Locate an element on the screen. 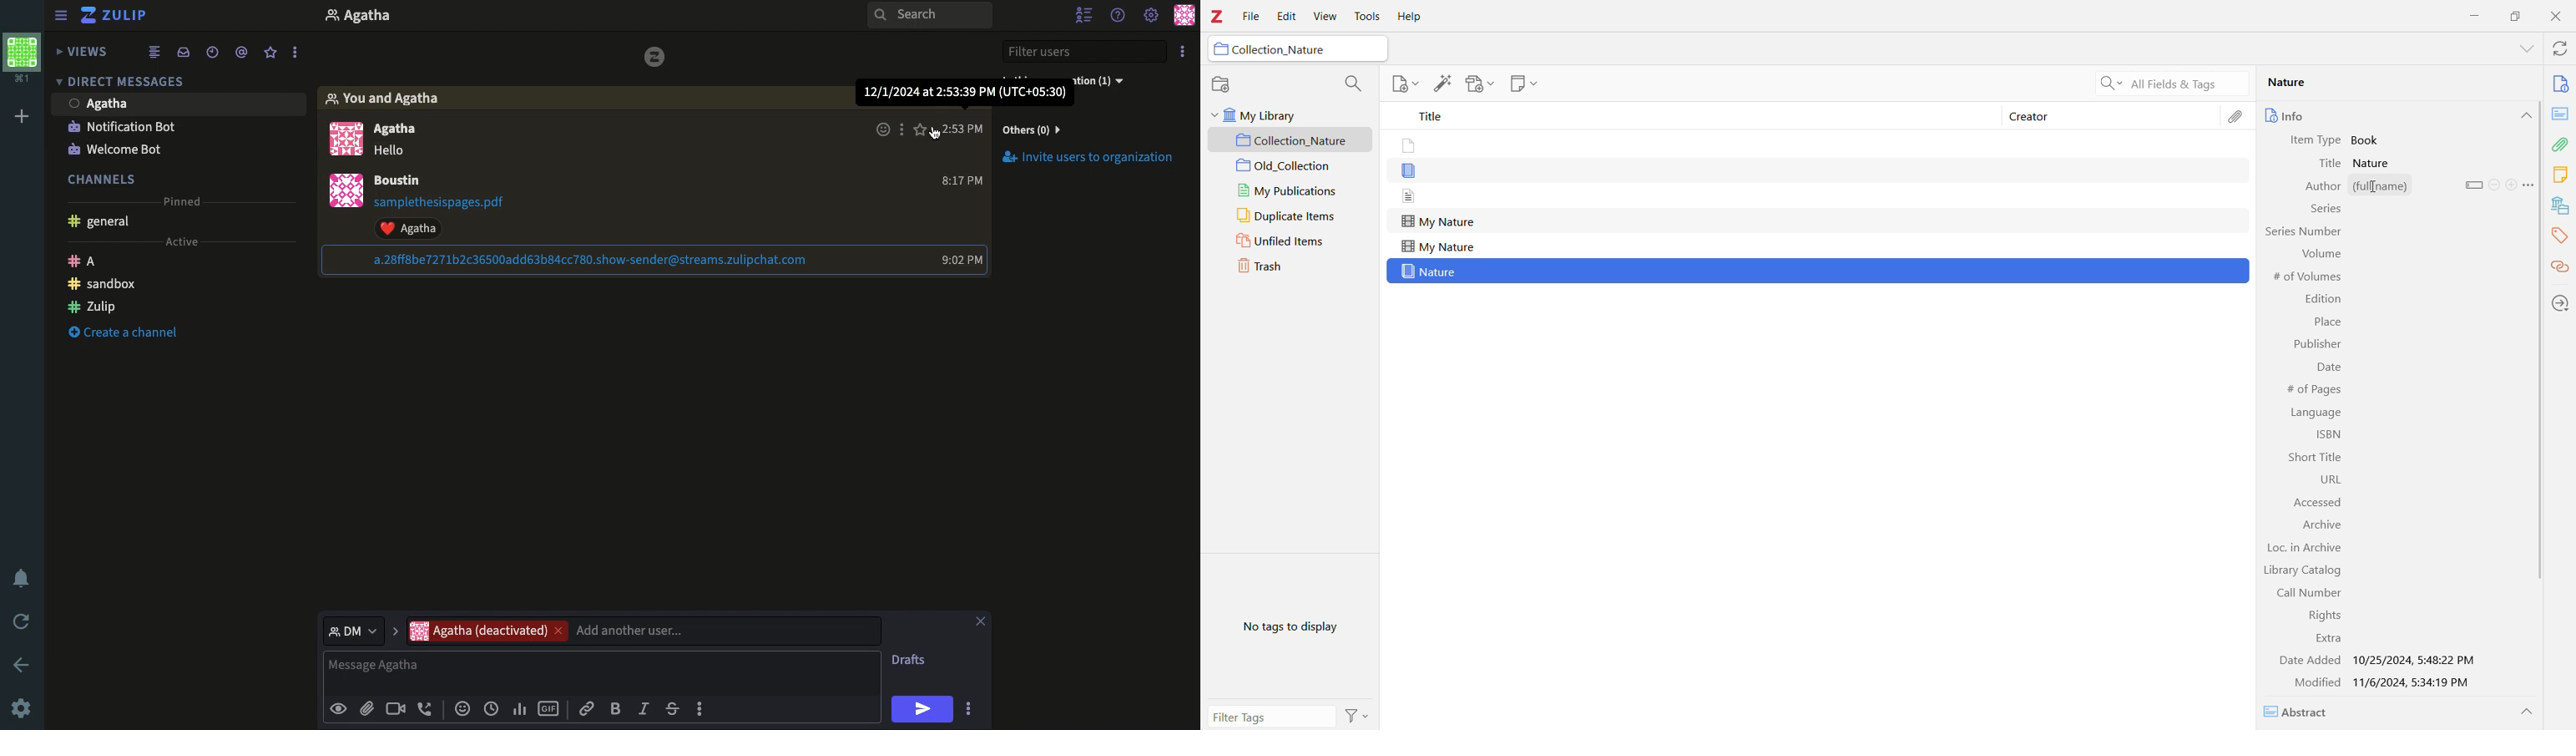 This screenshot has width=2576, height=756. Date Added 10/25/2024, 5:48:22 PM is located at coordinates (2377, 660).